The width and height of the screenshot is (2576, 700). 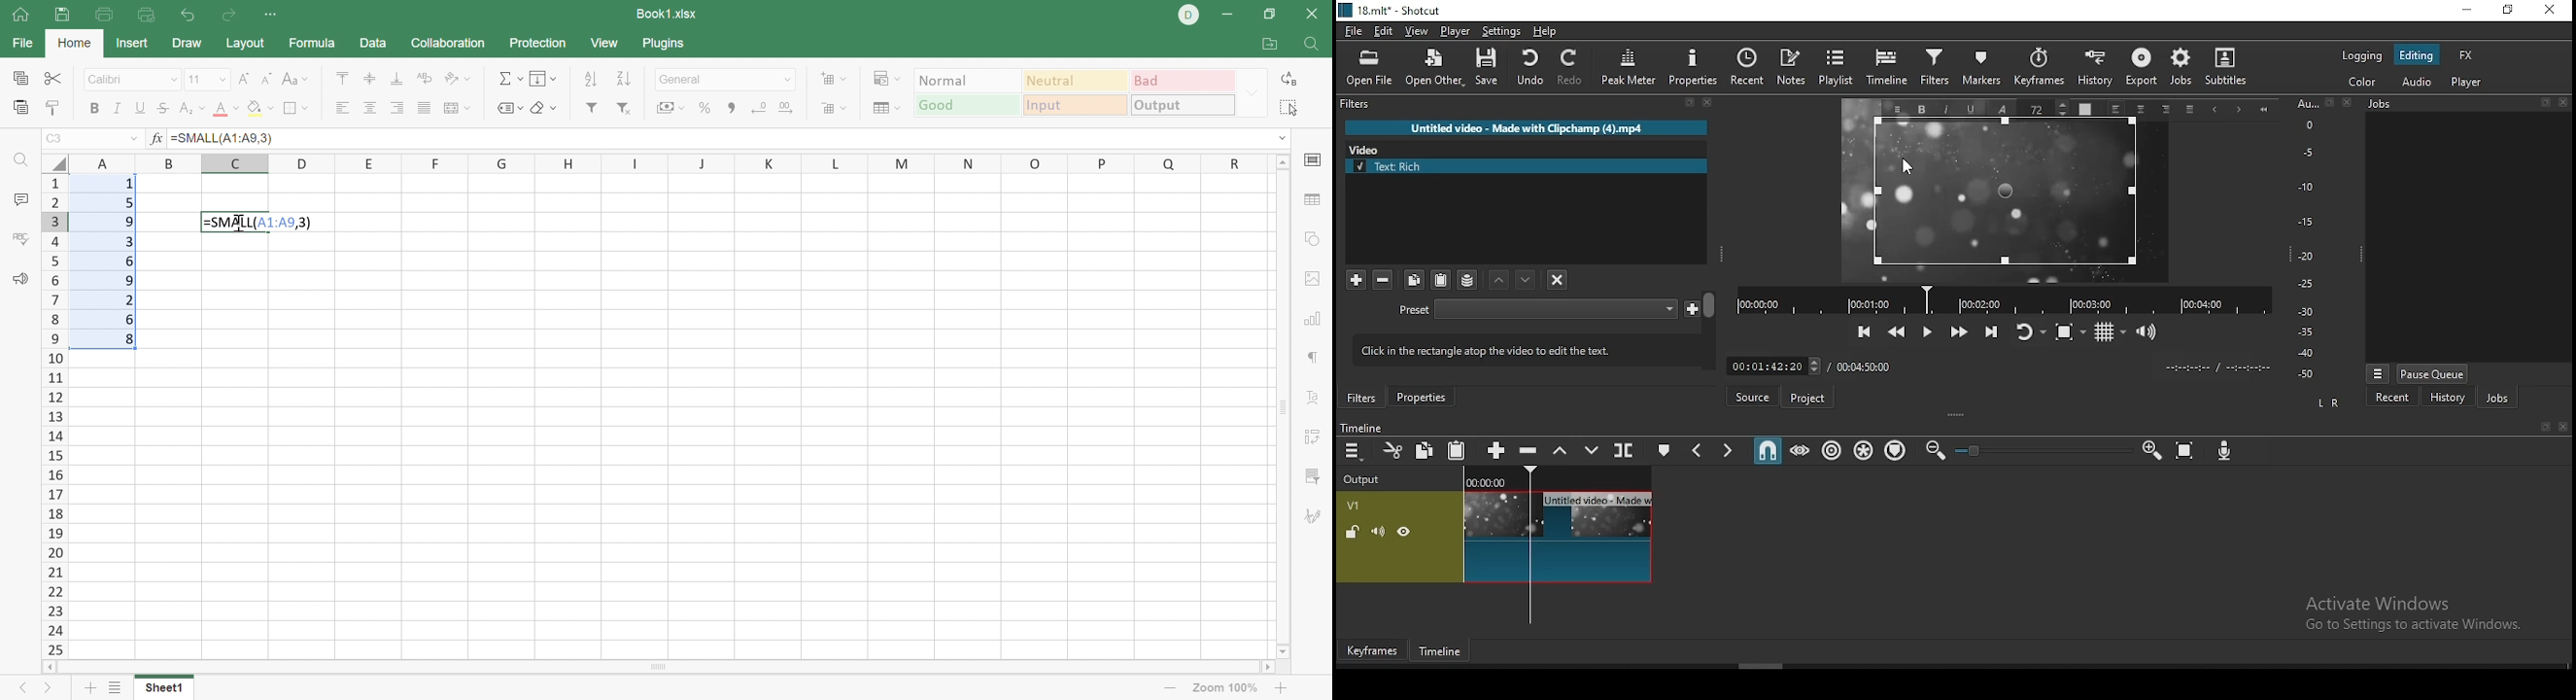 I want to click on Protection, so click(x=537, y=43).